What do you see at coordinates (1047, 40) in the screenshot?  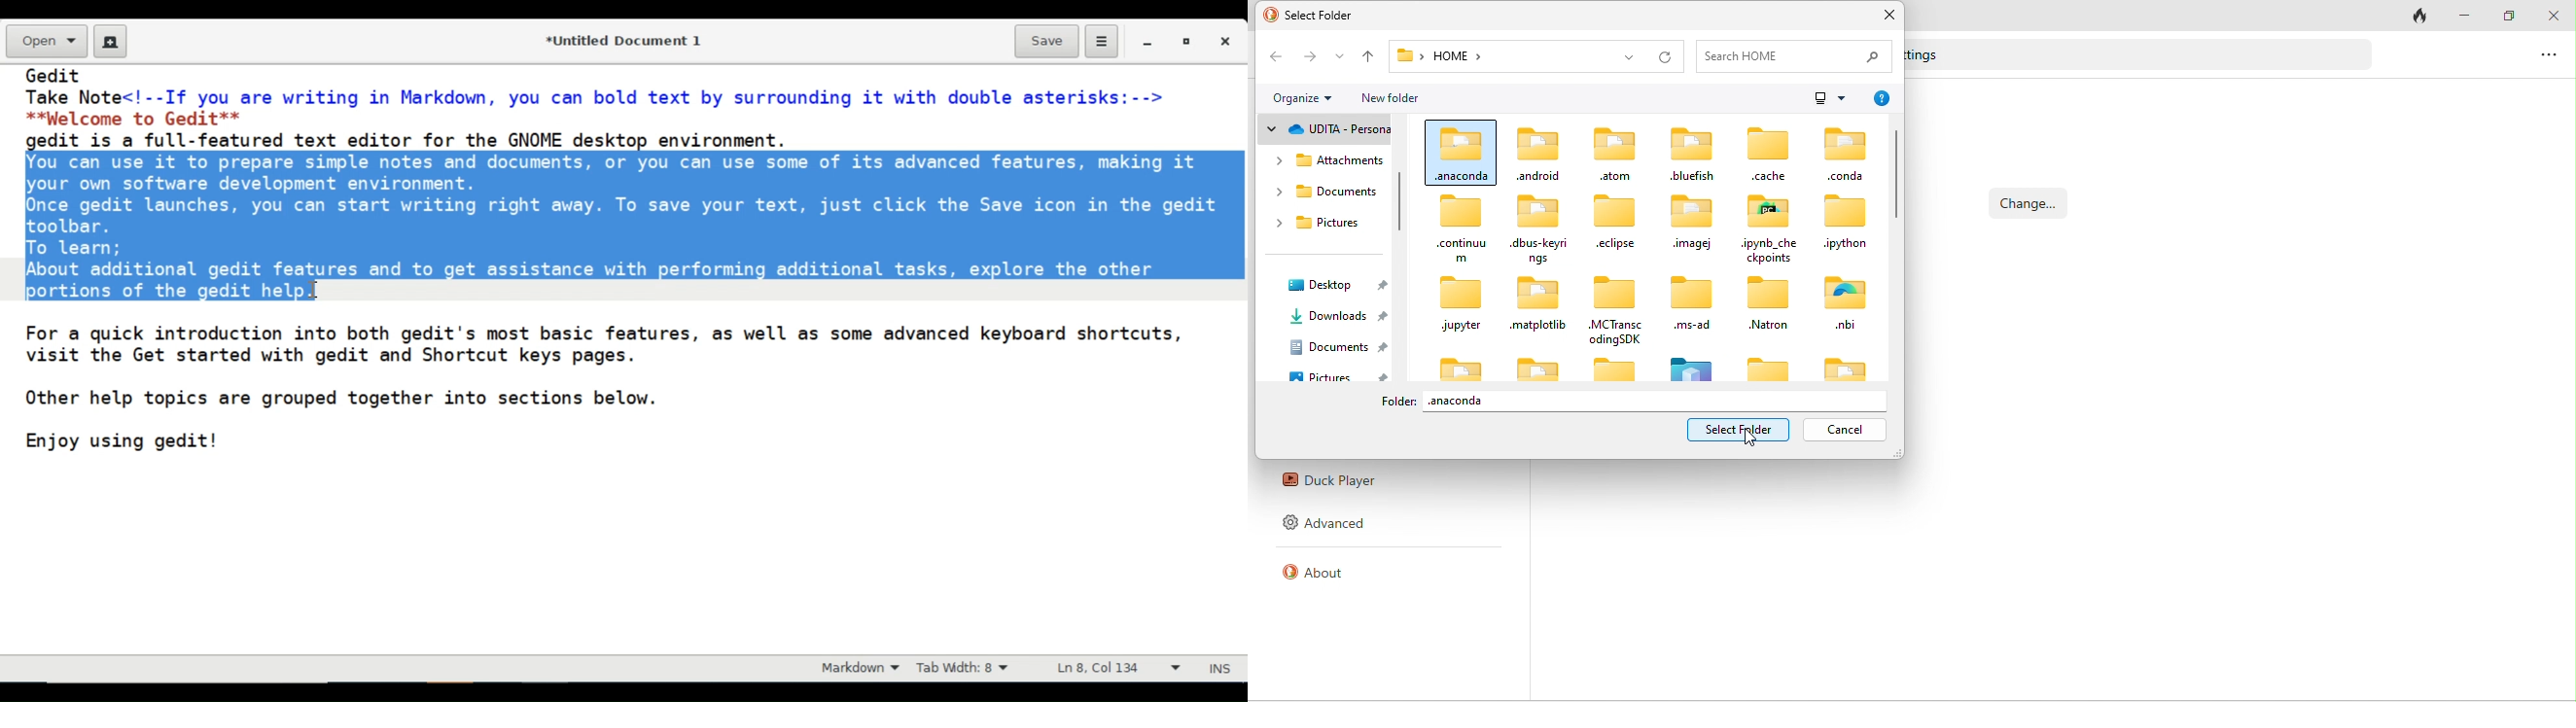 I see `Save` at bounding box center [1047, 40].